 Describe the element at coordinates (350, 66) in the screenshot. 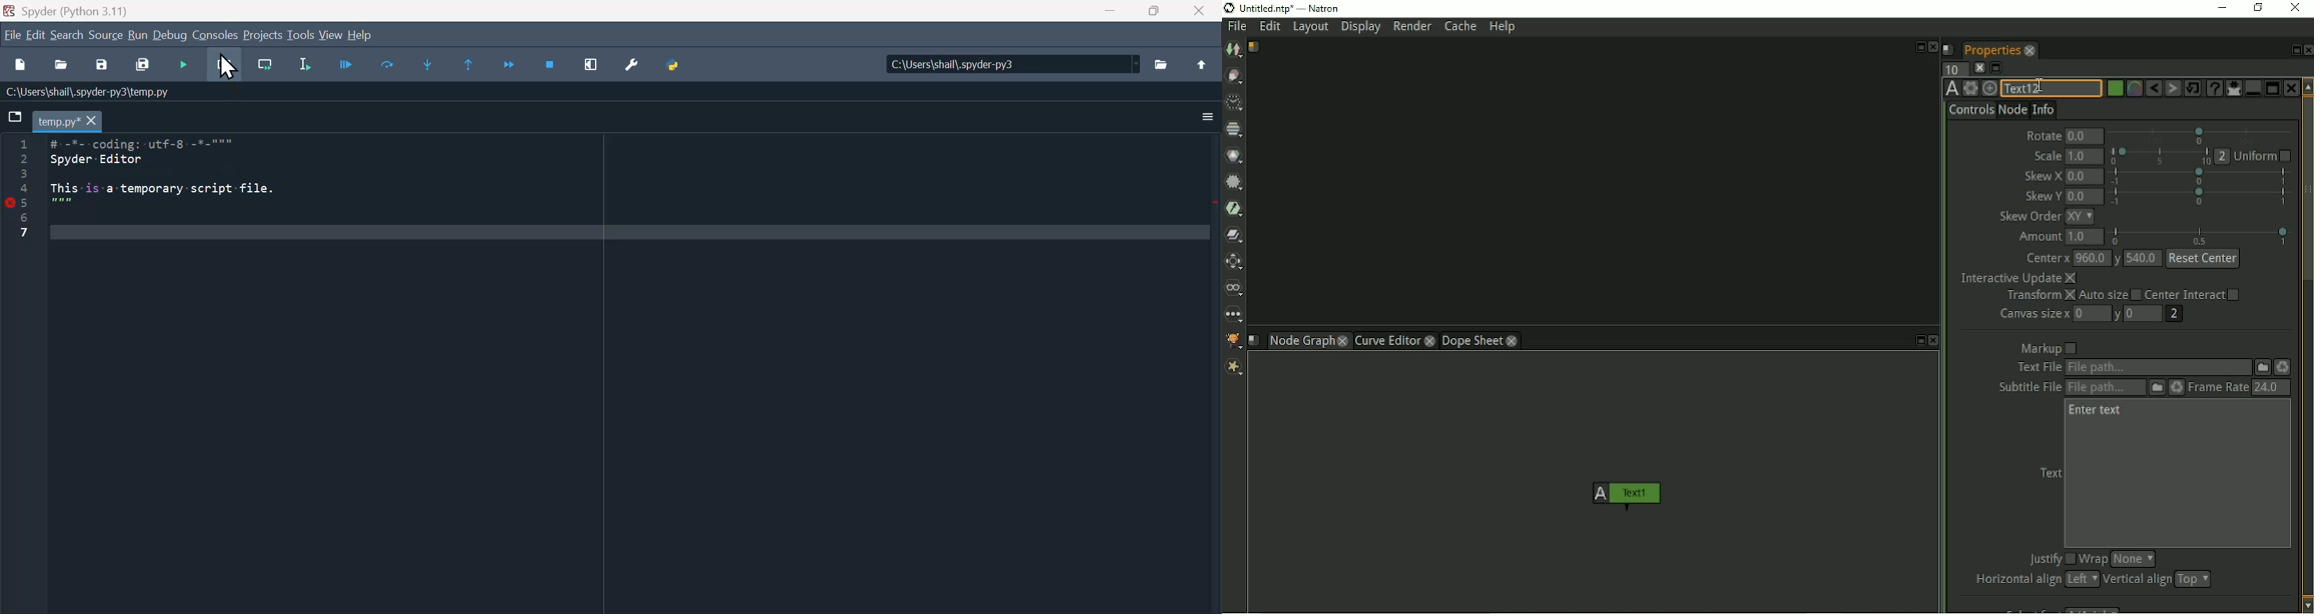

I see `run Current cell` at that location.